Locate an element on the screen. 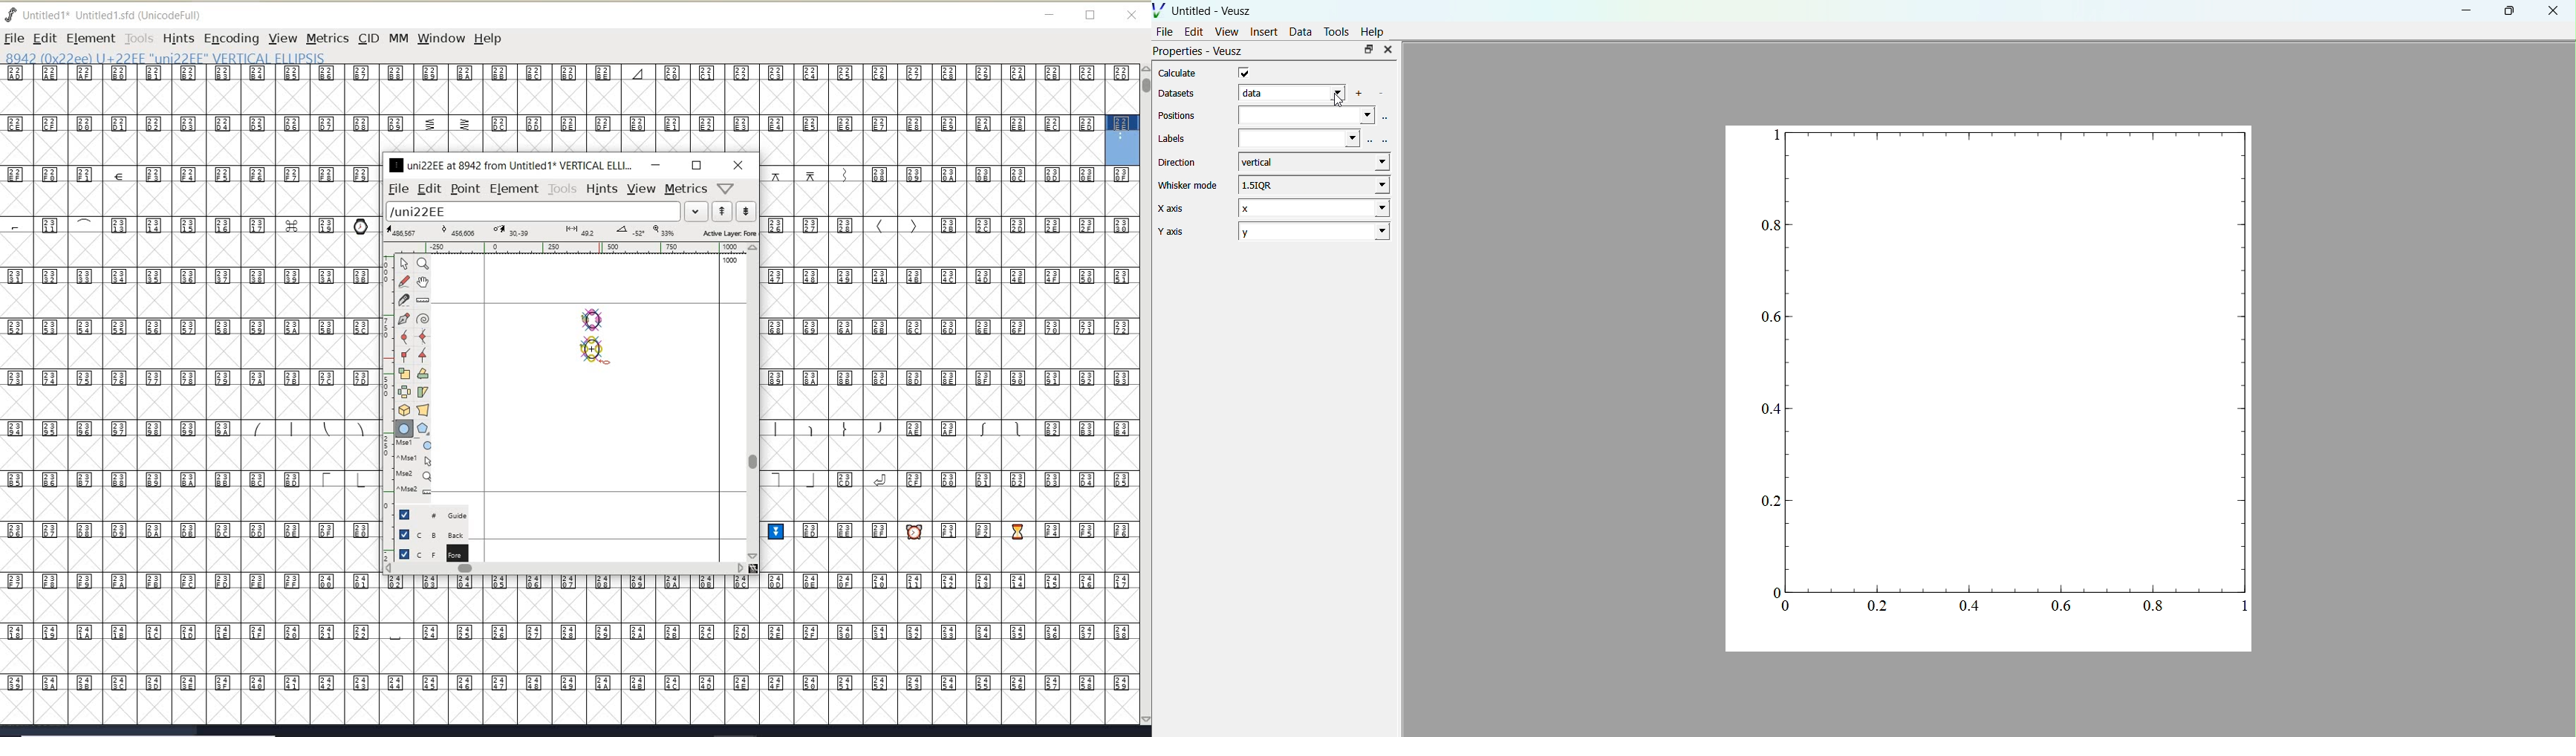  add a curve point always either horizontal or vertical is located at coordinates (421, 336).